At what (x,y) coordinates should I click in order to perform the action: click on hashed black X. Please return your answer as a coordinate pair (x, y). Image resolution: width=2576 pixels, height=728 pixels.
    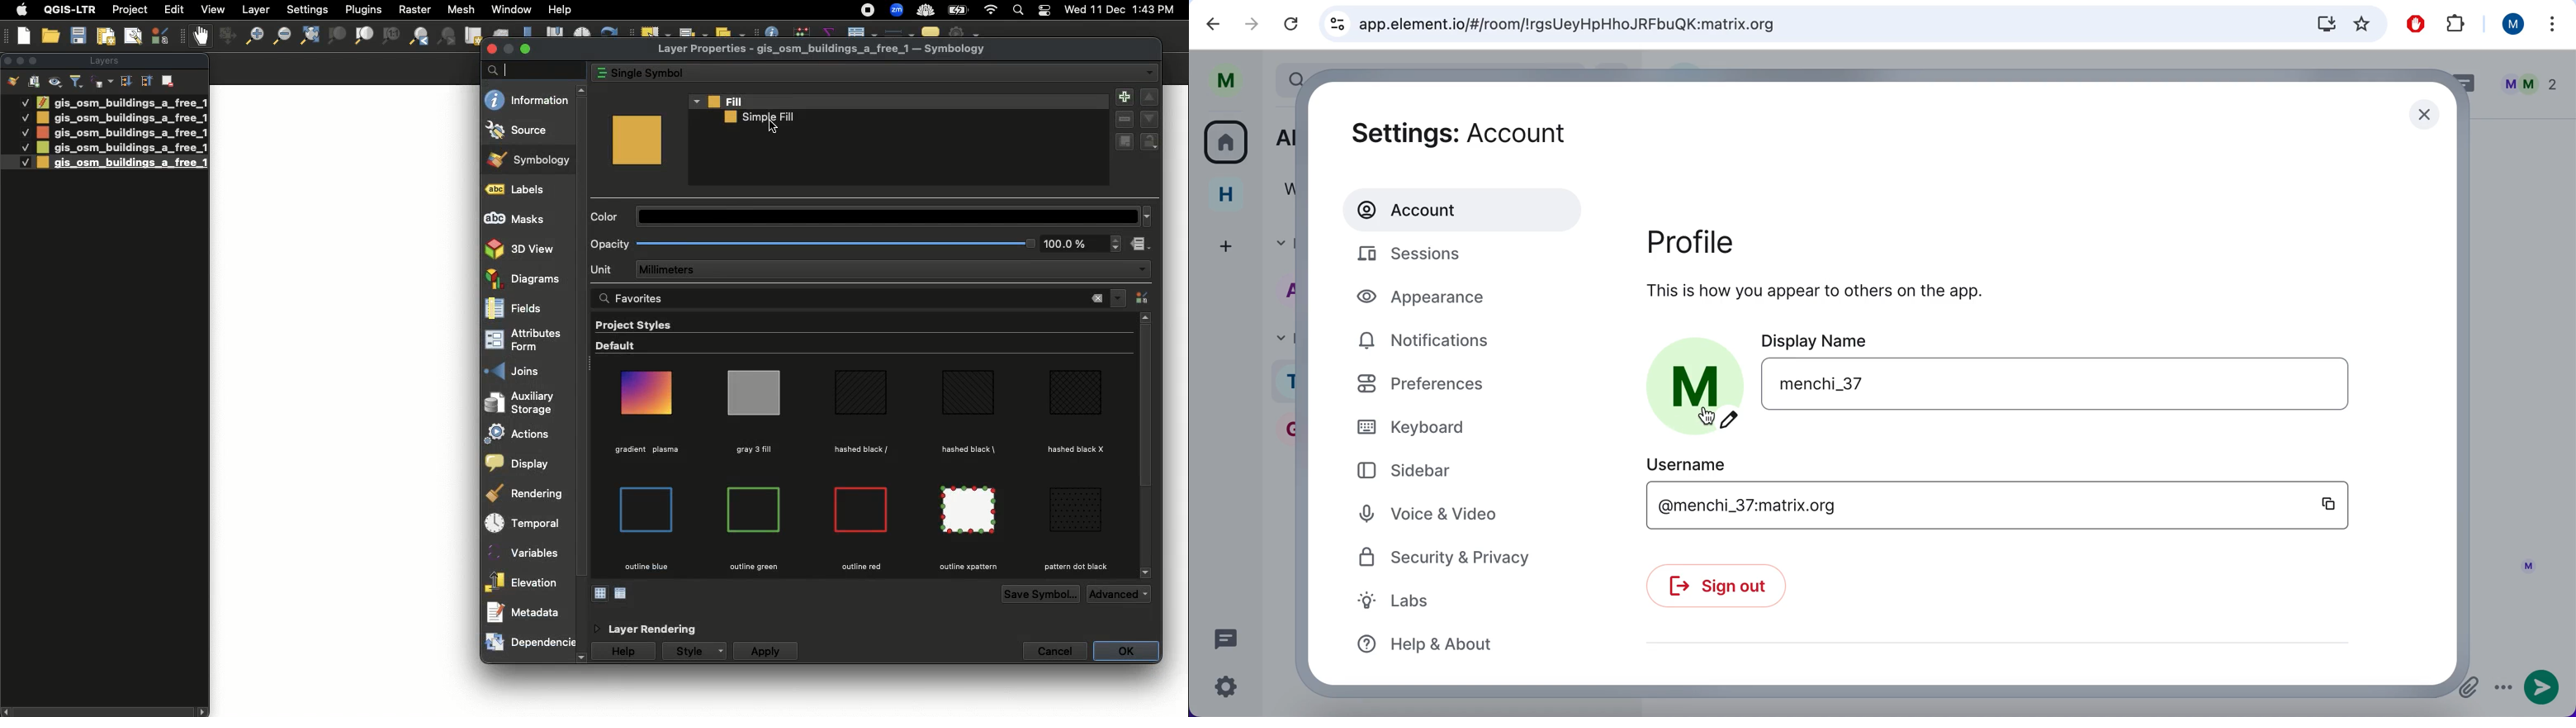
    Looking at the image, I should click on (1076, 450).